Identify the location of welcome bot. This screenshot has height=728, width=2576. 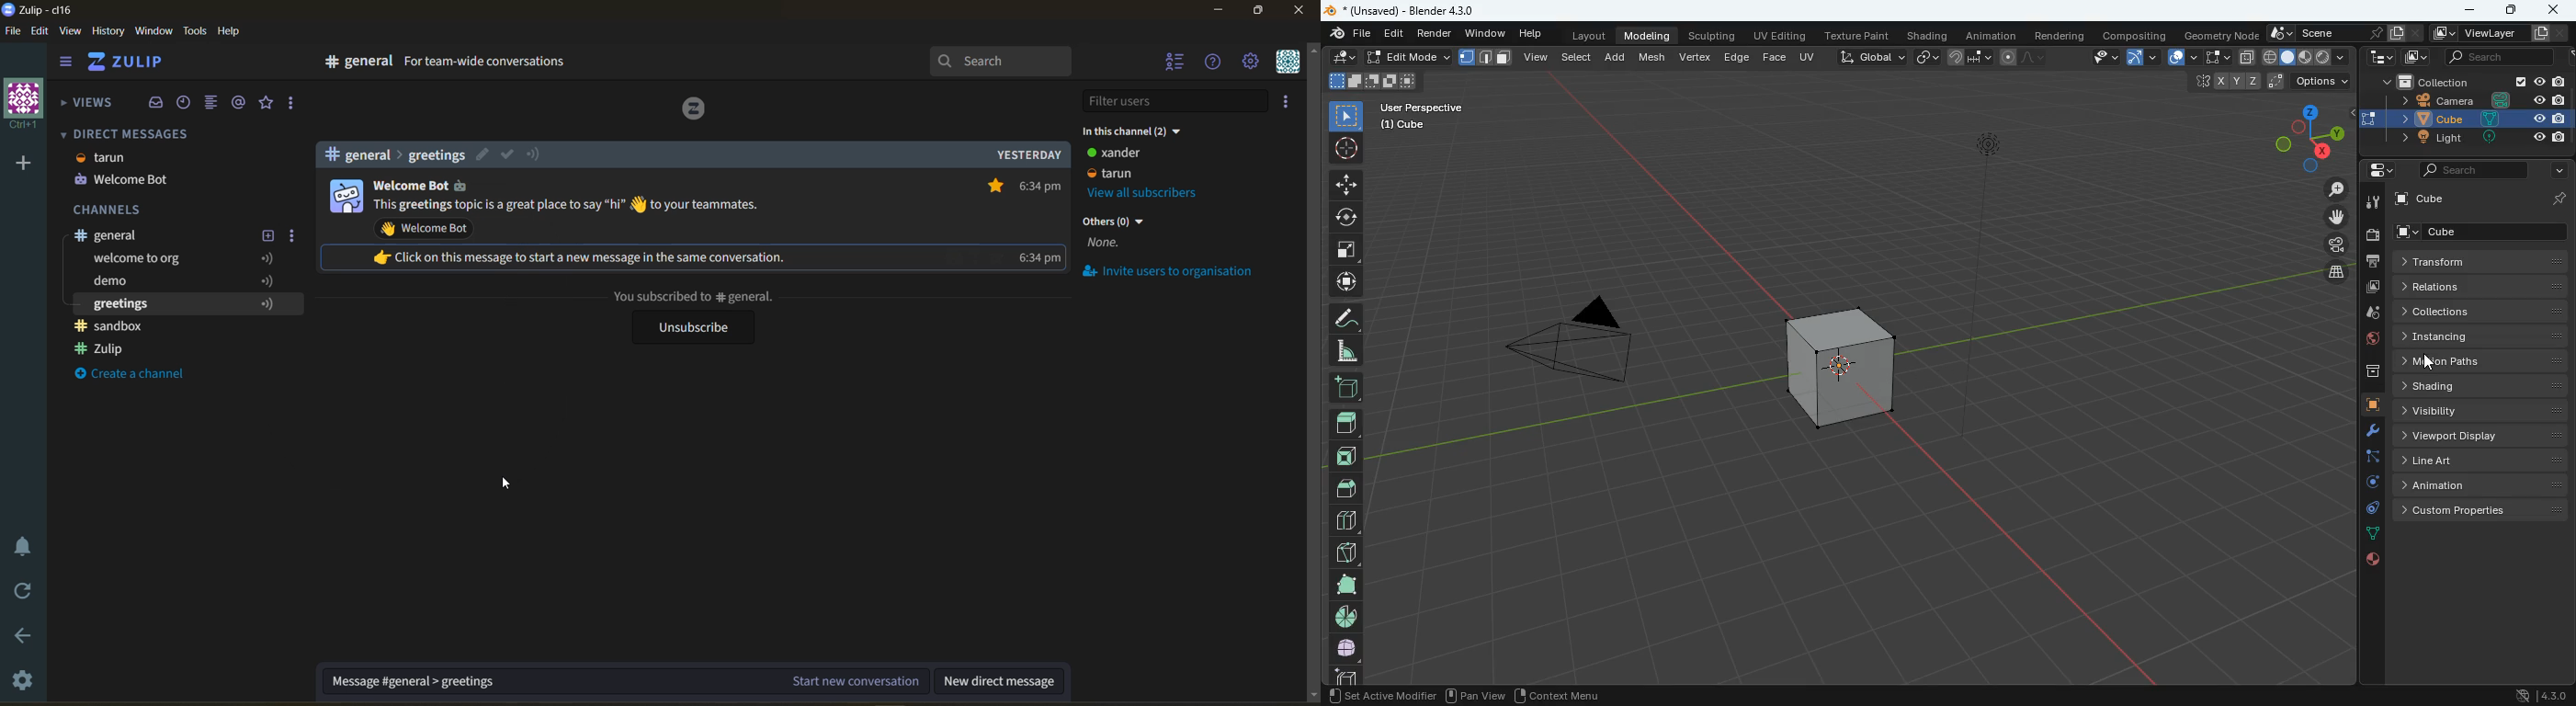
(123, 180).